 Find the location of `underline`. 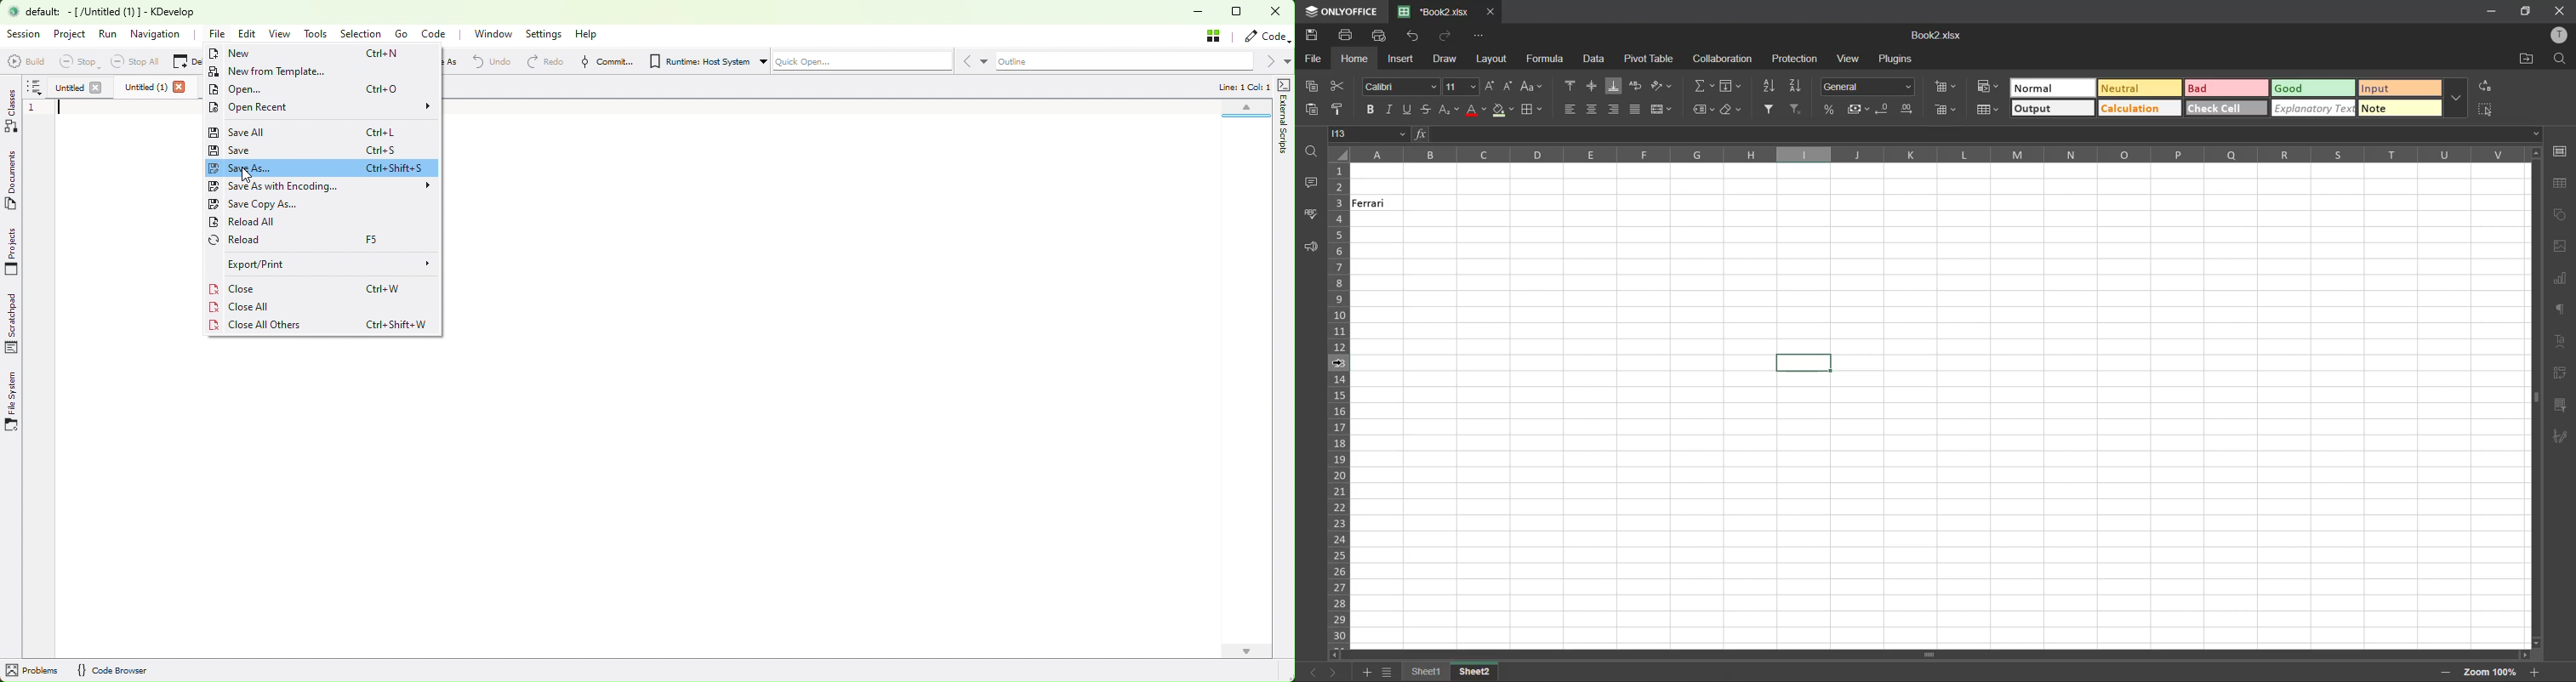

underline is located at coordinates (1406, 109).